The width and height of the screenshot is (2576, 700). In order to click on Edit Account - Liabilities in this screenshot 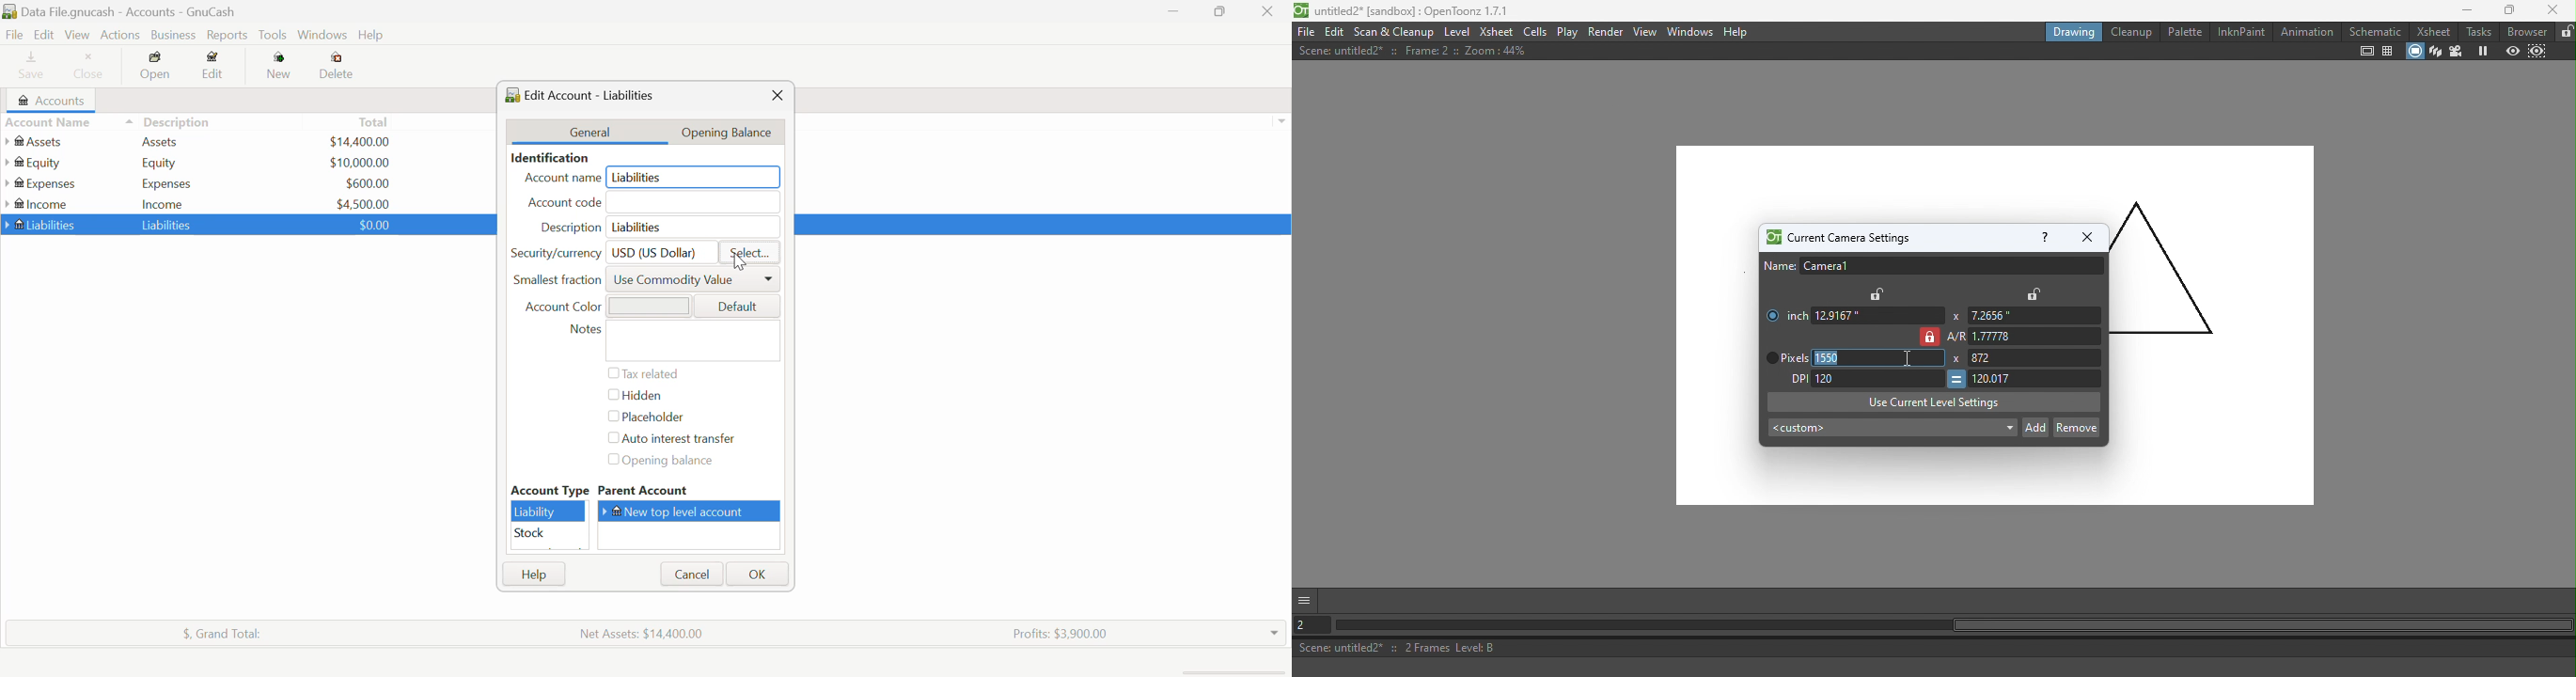, I will do `click(585, 94)`.